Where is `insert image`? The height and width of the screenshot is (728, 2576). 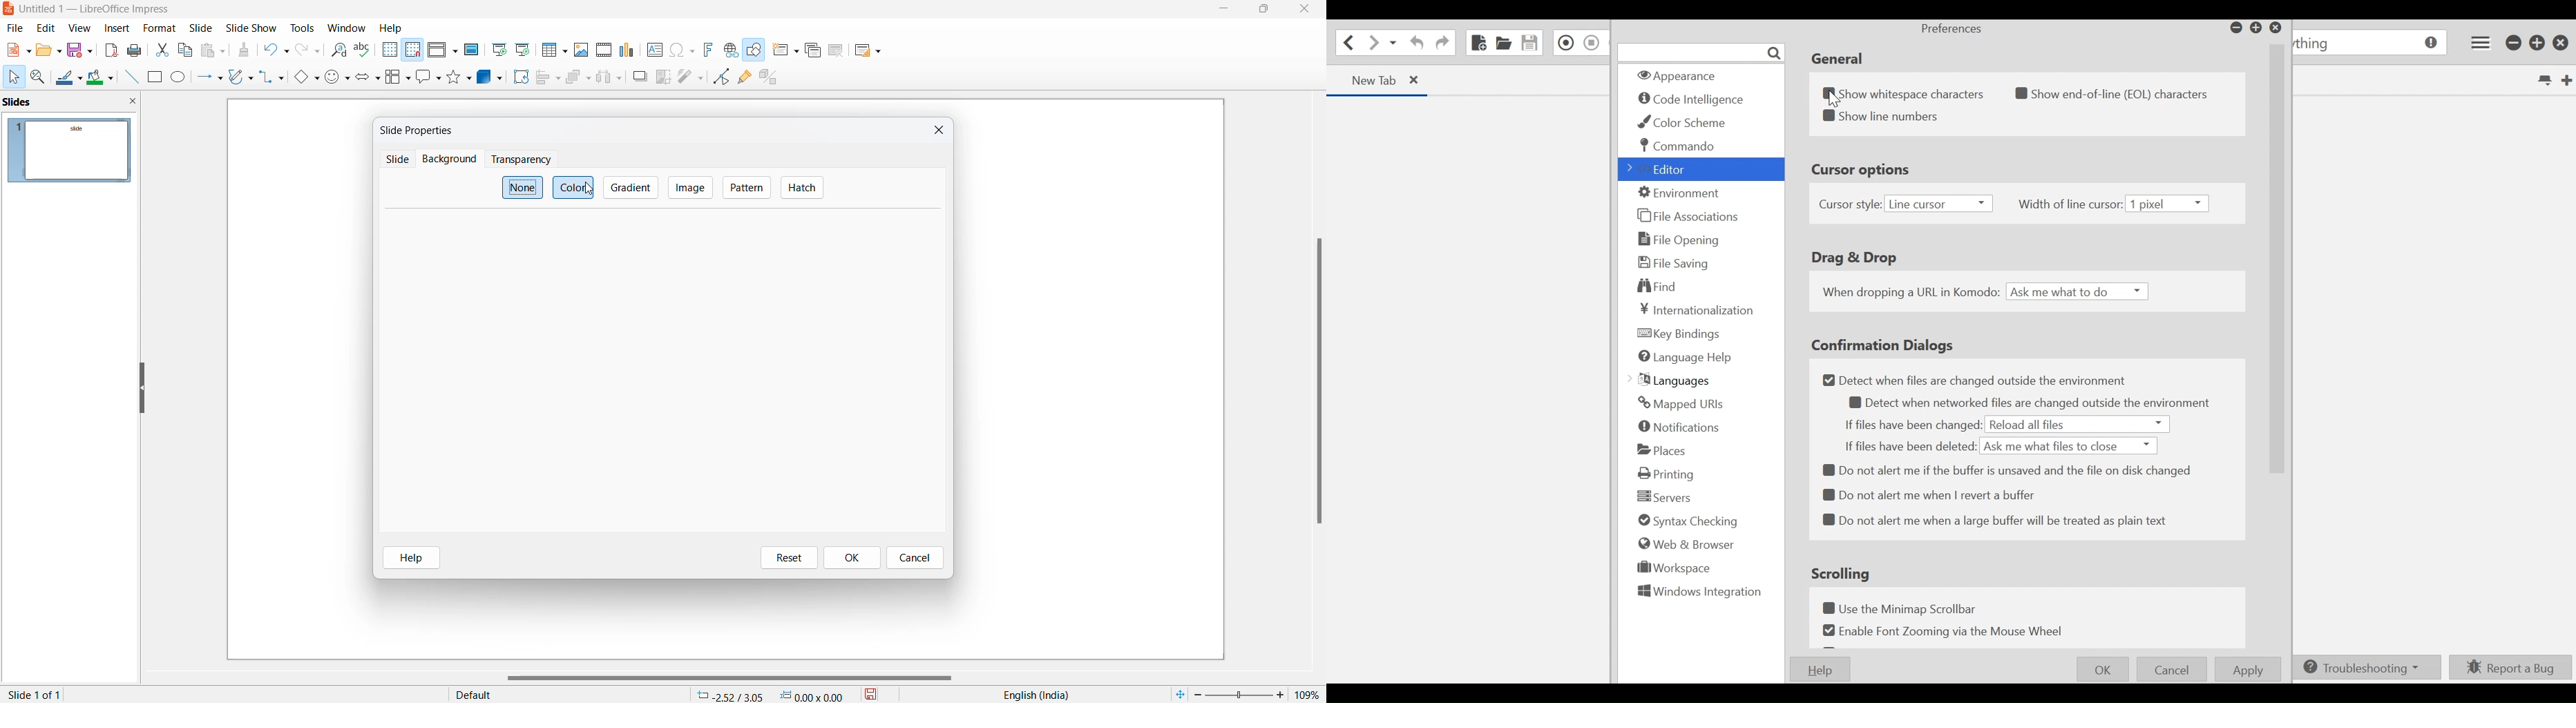
insert image is located at coordinates (582, 49).